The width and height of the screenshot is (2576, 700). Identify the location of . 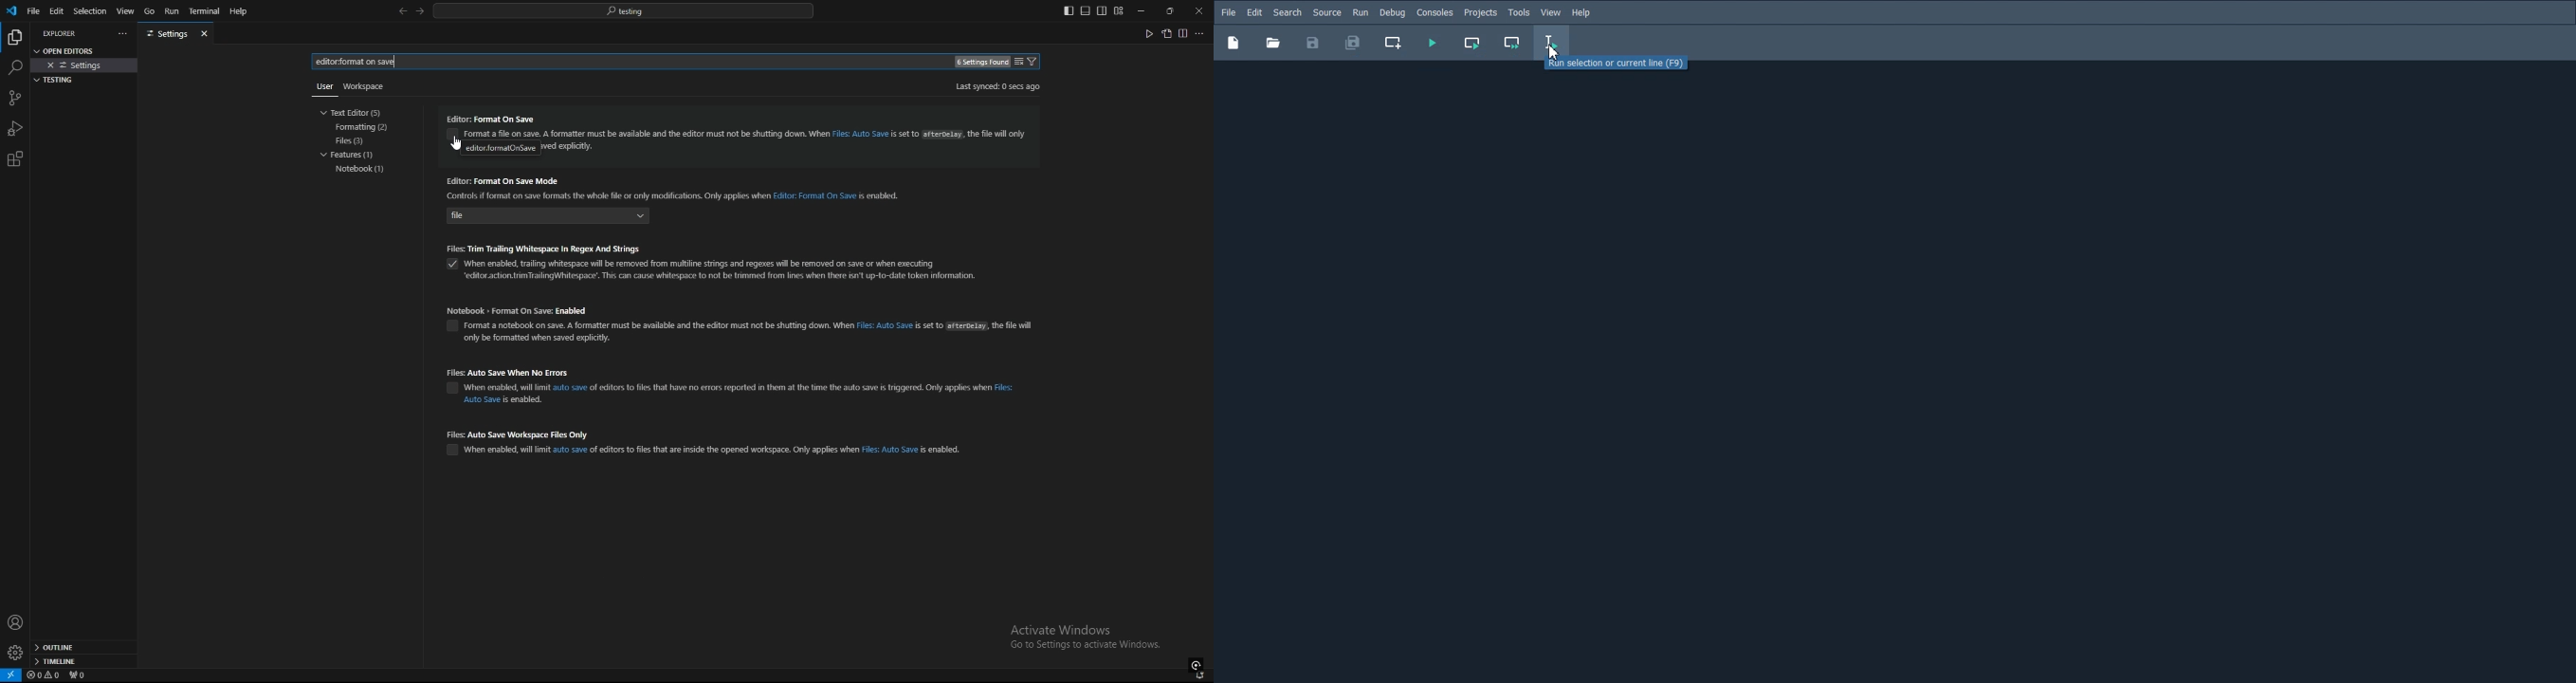
(1272, 43).